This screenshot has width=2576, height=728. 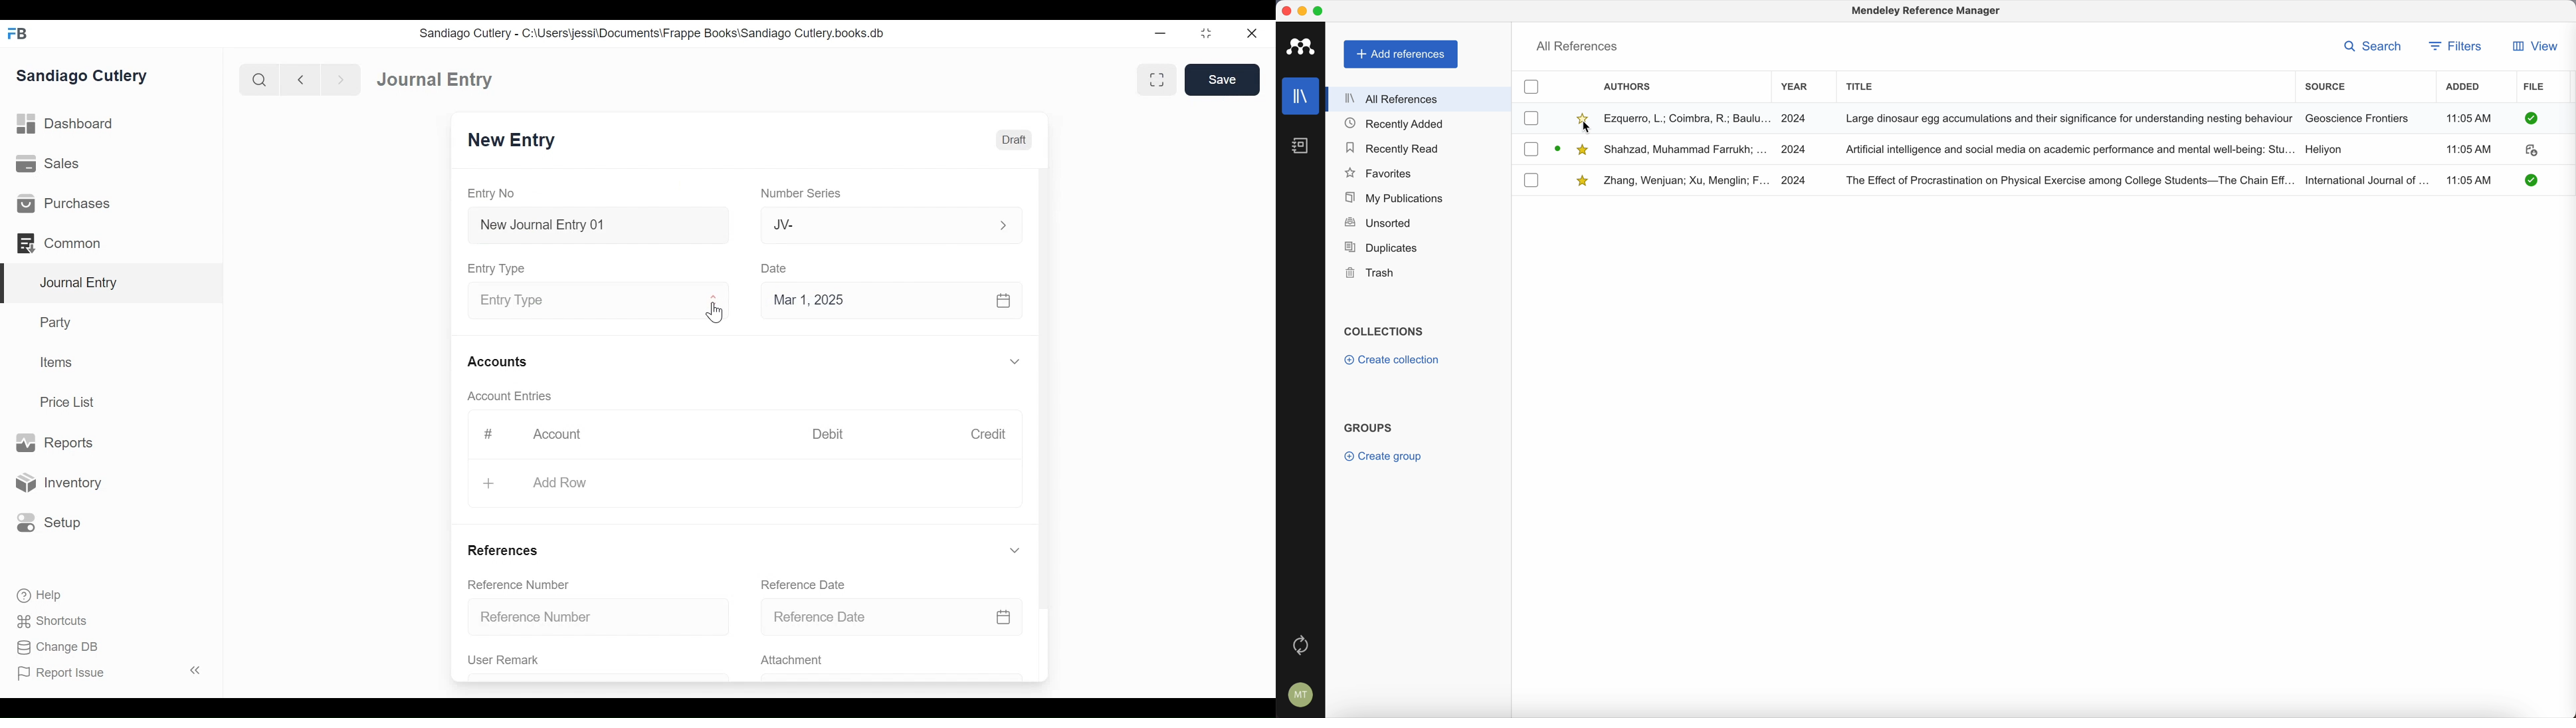 What do you see at coordinates (1162, 31) in the screenshot?
I see `minimize` at bounding box center [1162, 31].